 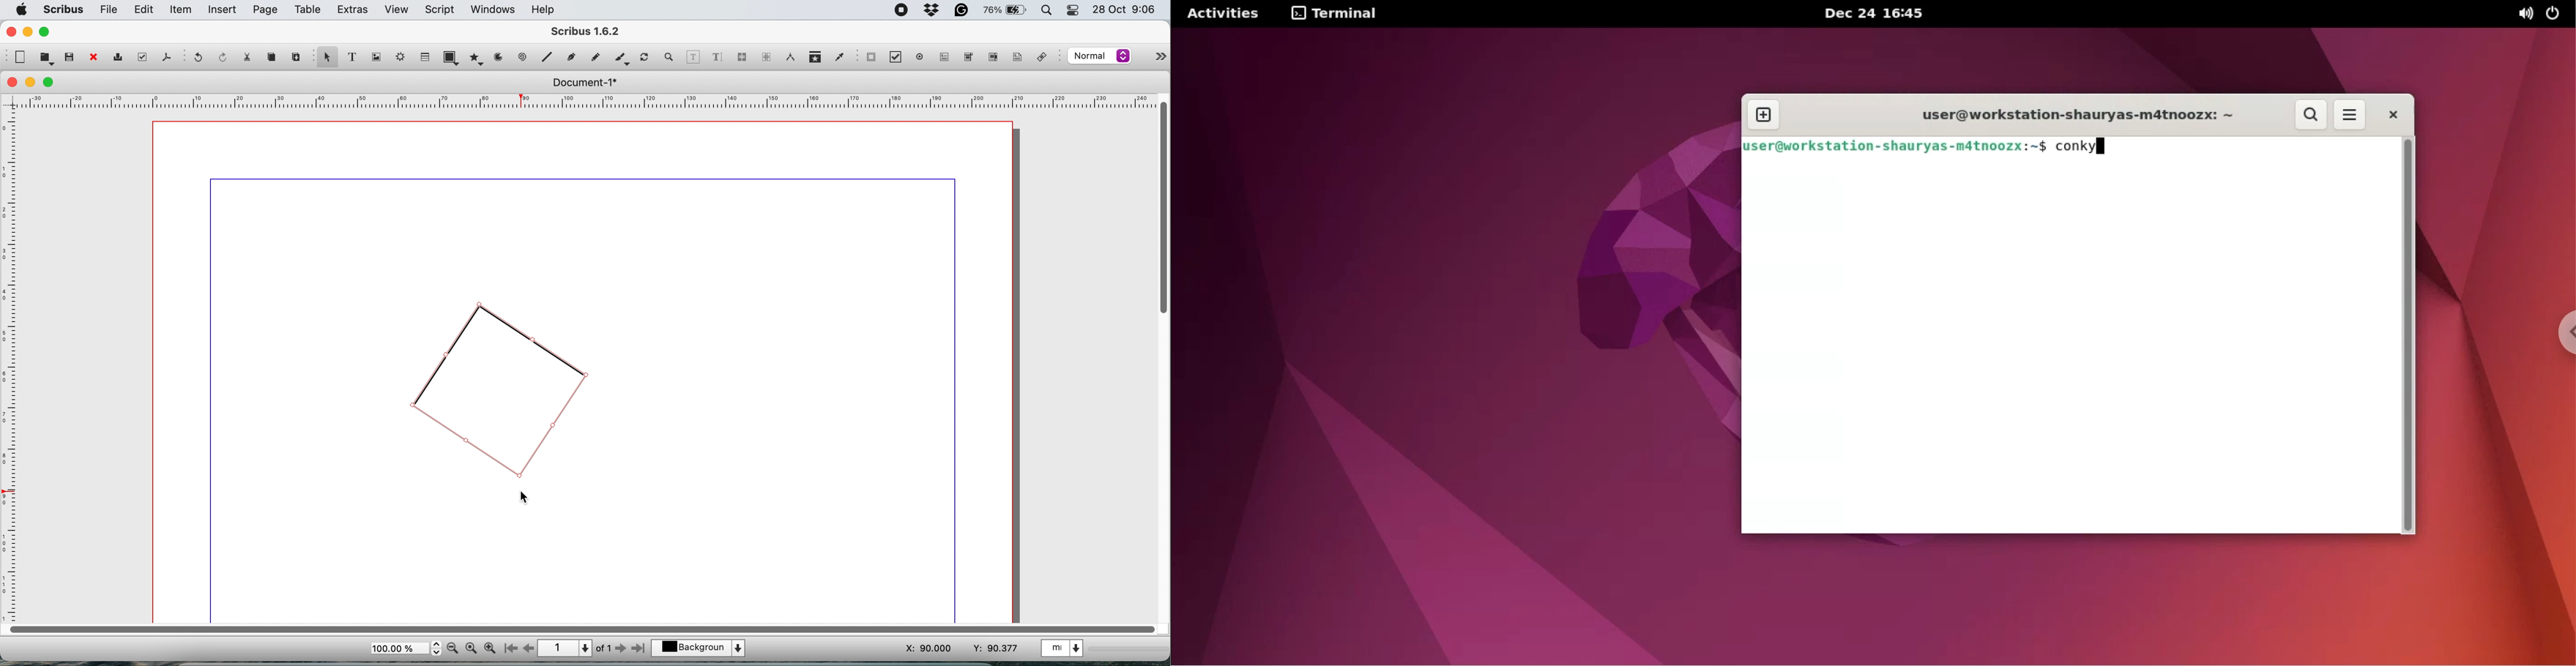 I want to click on pdf check box, so click(x=895, y=57).